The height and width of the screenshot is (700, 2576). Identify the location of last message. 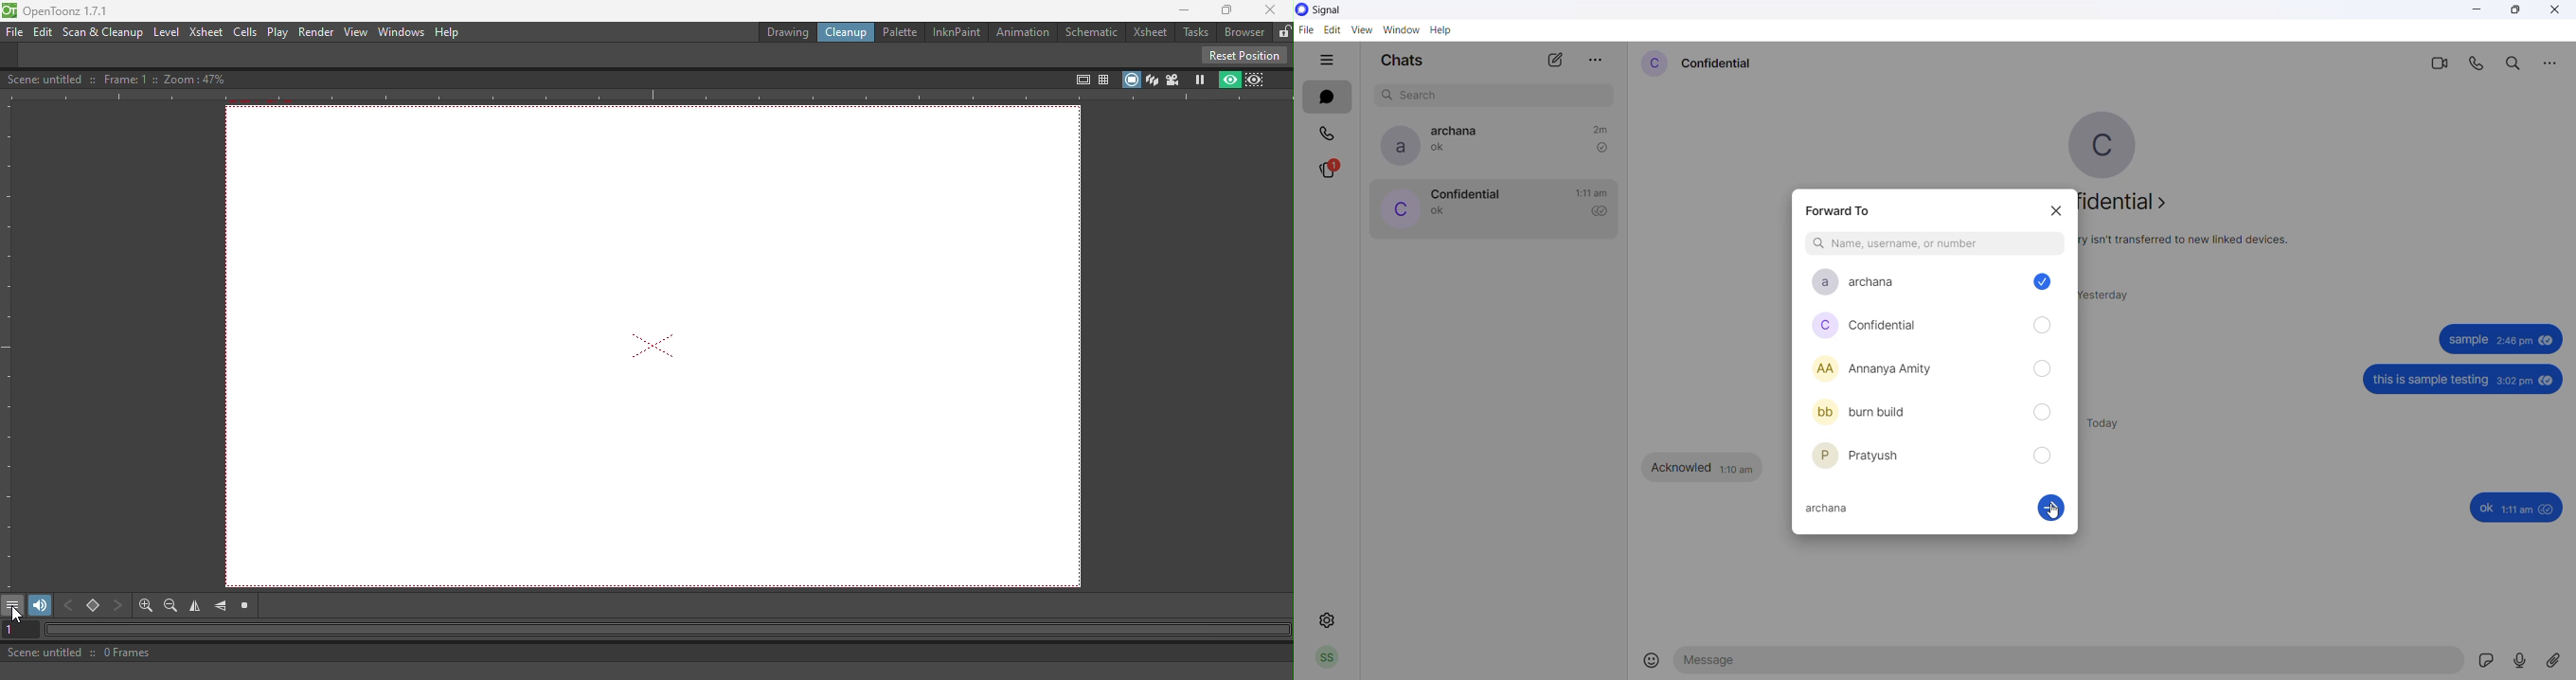
(1441, 150).